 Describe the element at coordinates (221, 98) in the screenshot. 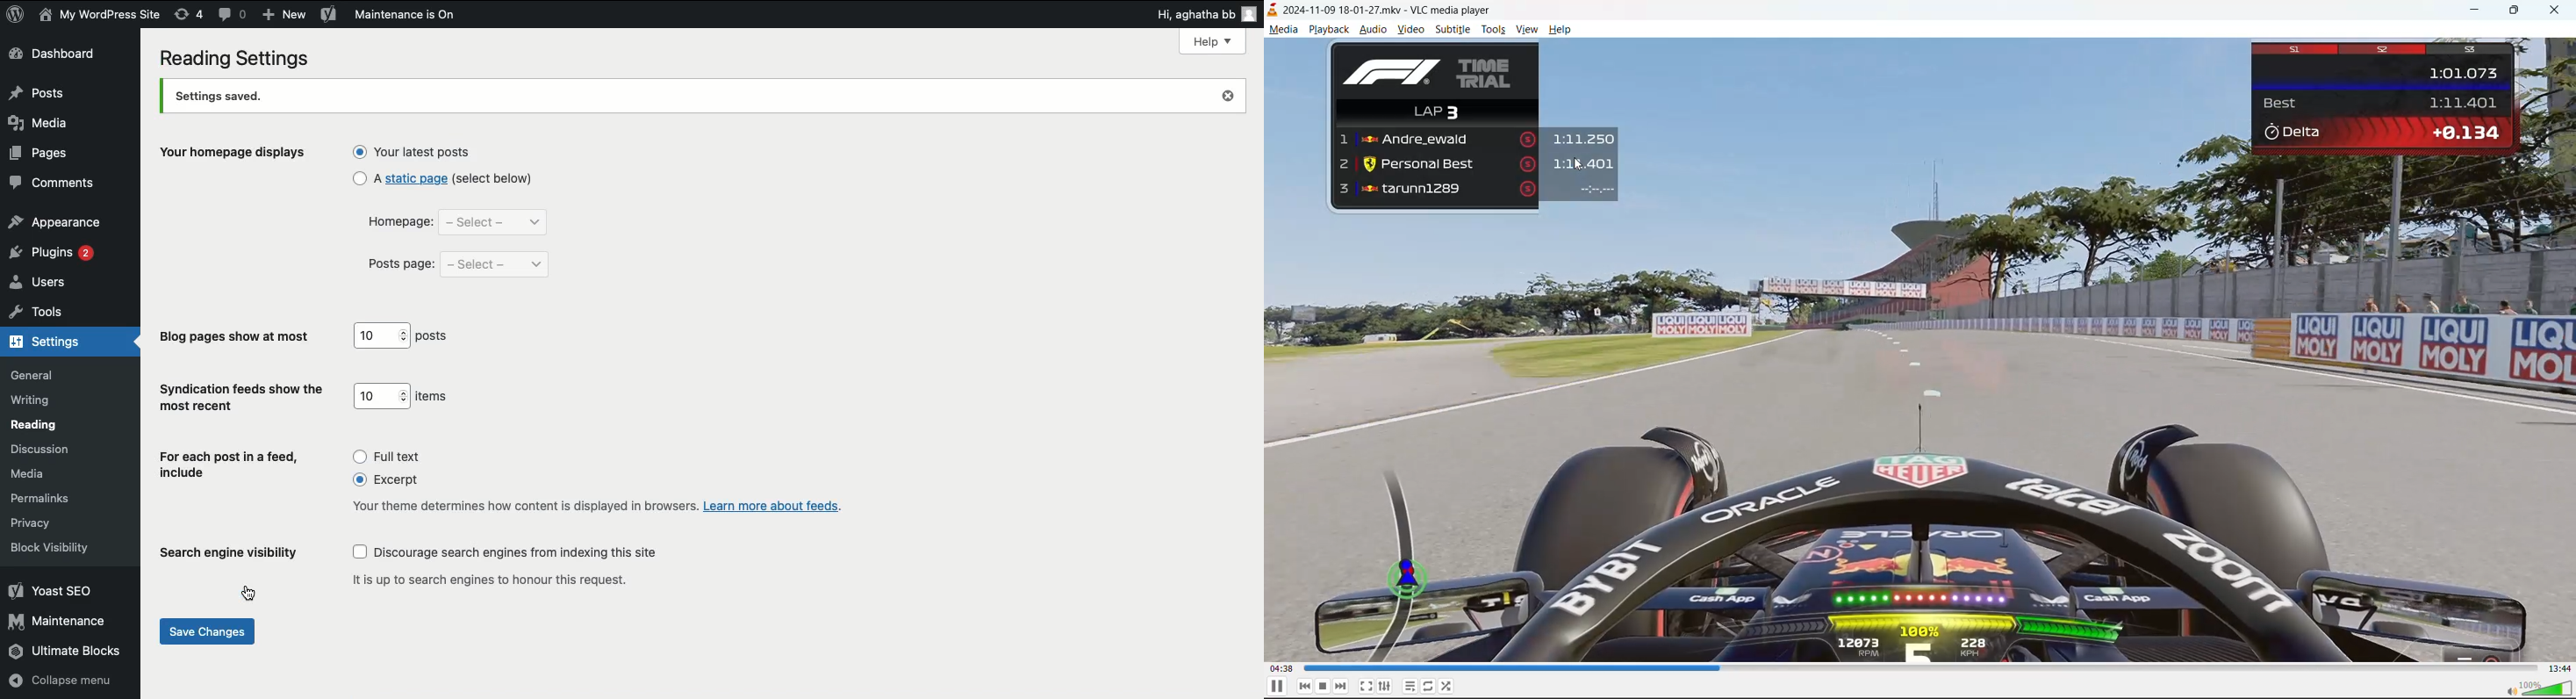

I see `settings saved.` at that location.